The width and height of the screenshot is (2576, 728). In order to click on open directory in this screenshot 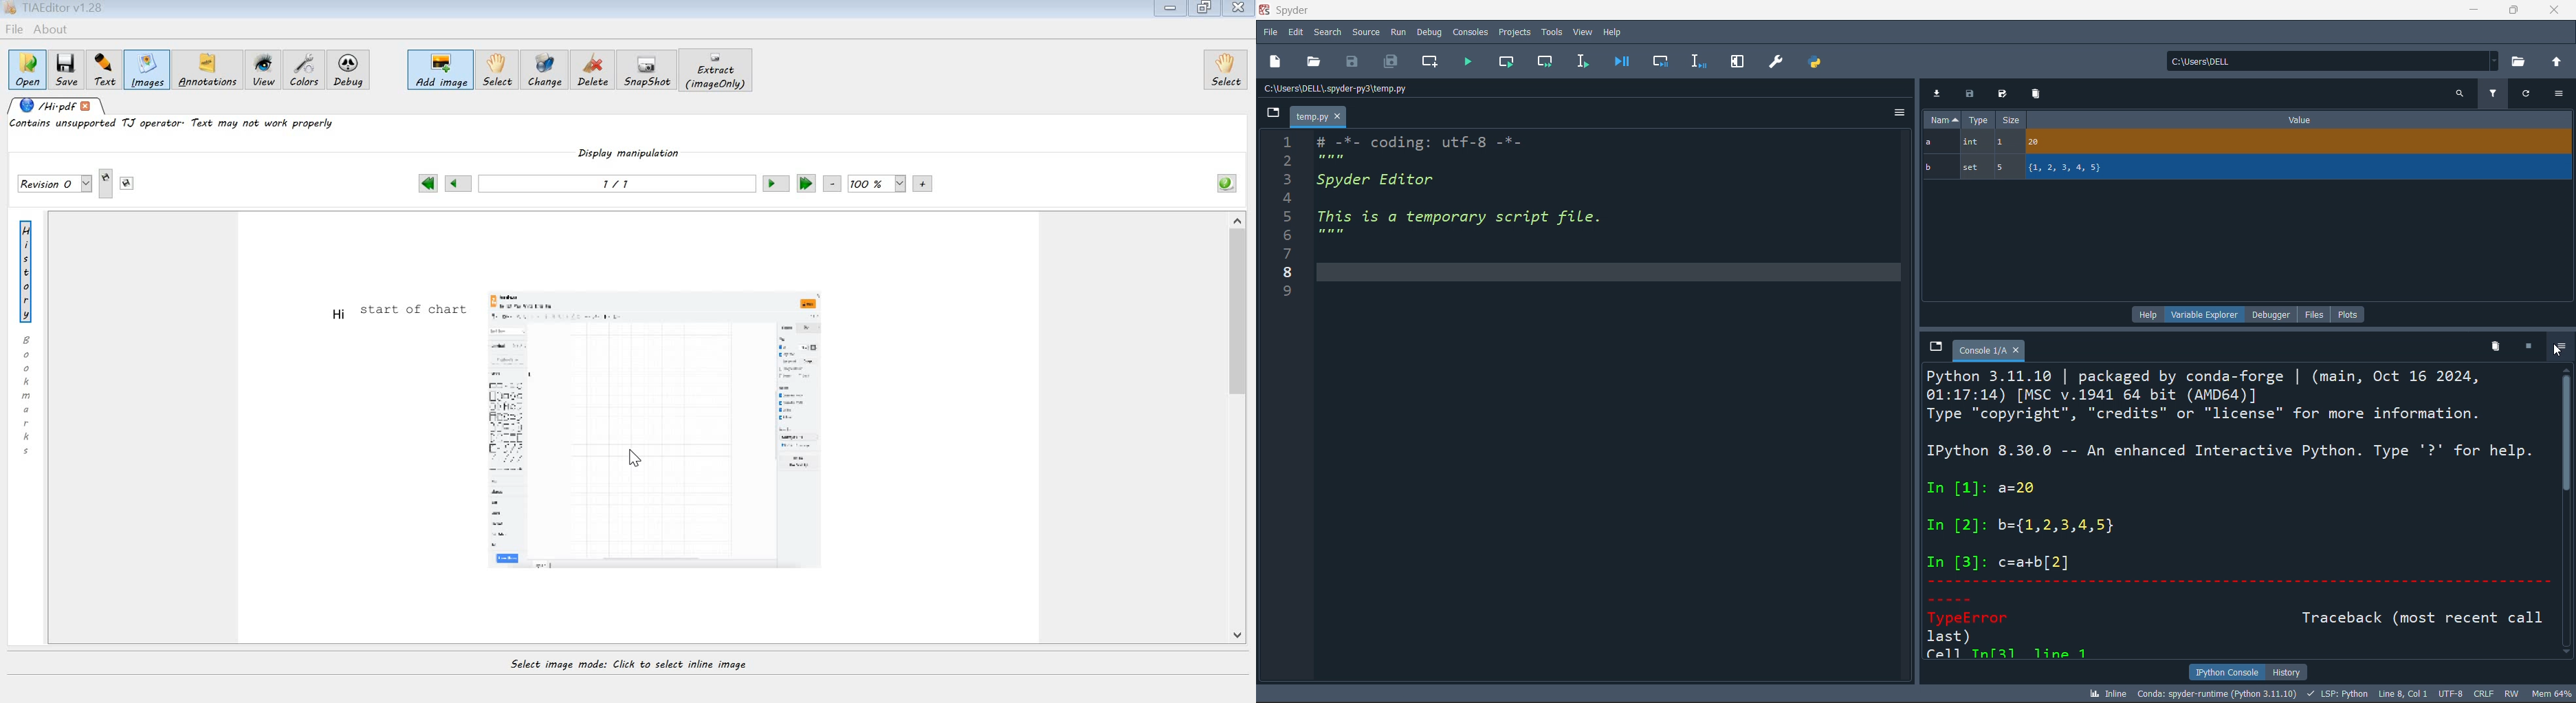, I will do `click(2520, 61)`.